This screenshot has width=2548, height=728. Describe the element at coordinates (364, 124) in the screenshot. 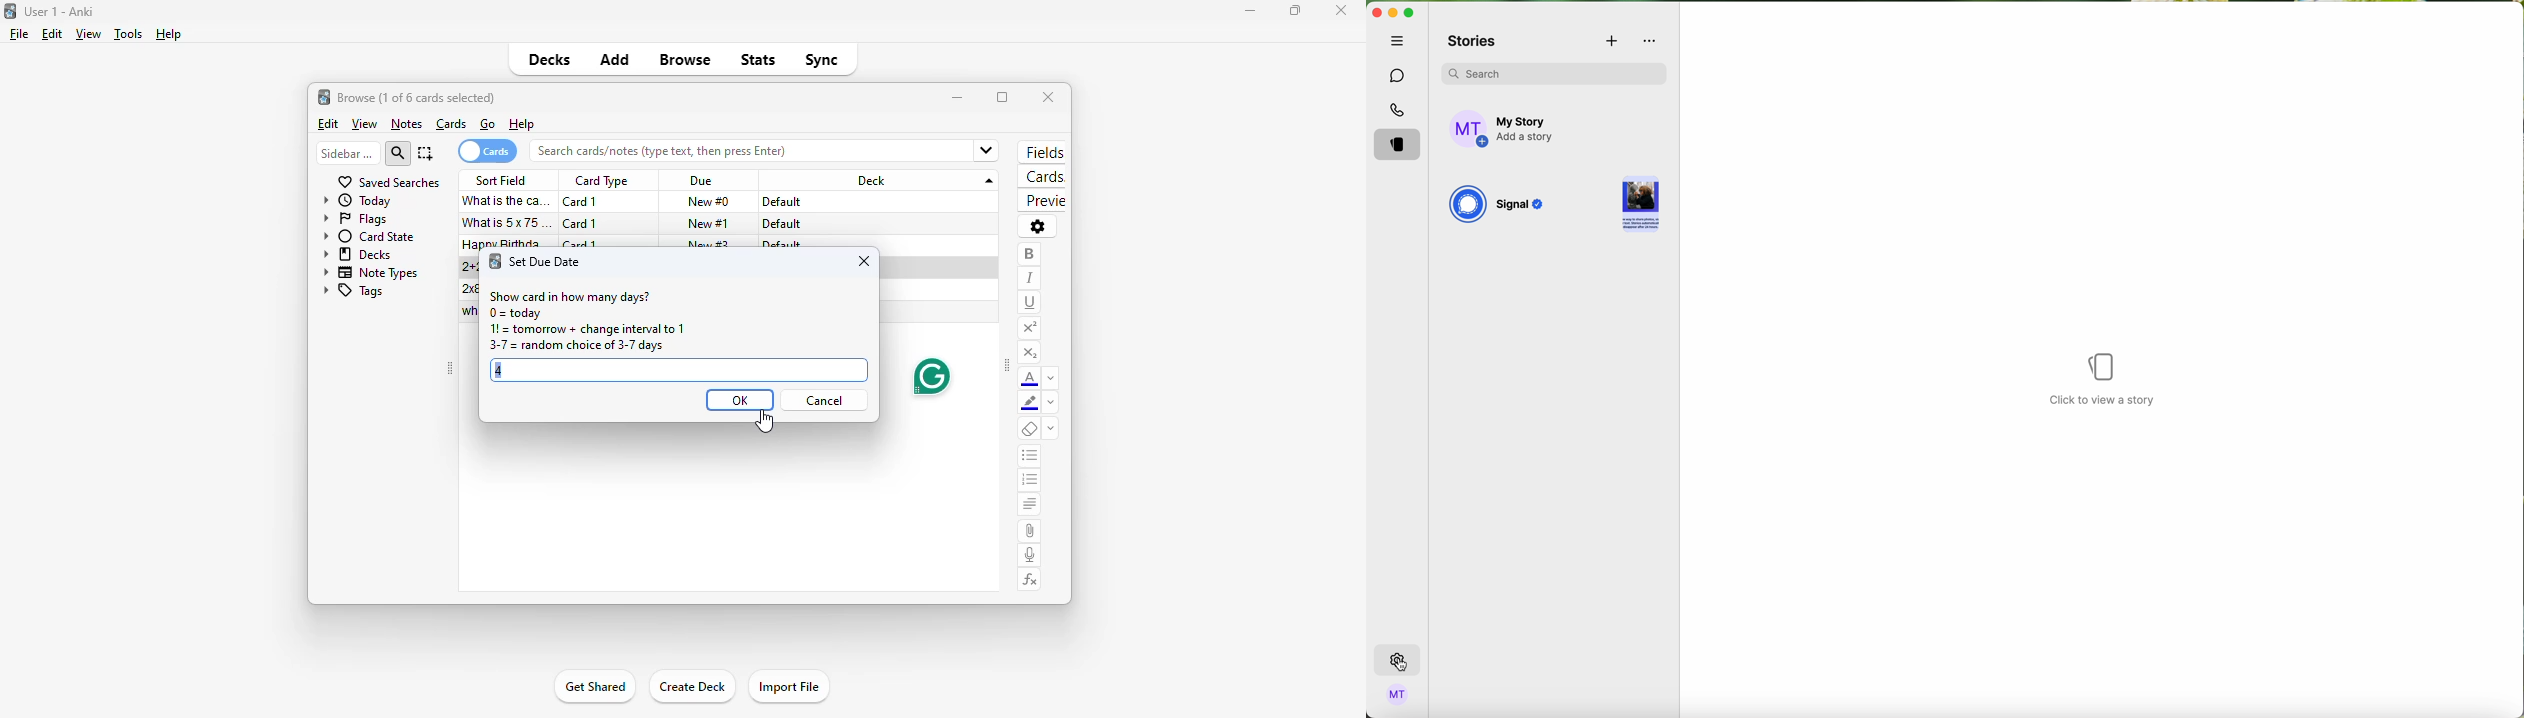

I see `view` at that location.